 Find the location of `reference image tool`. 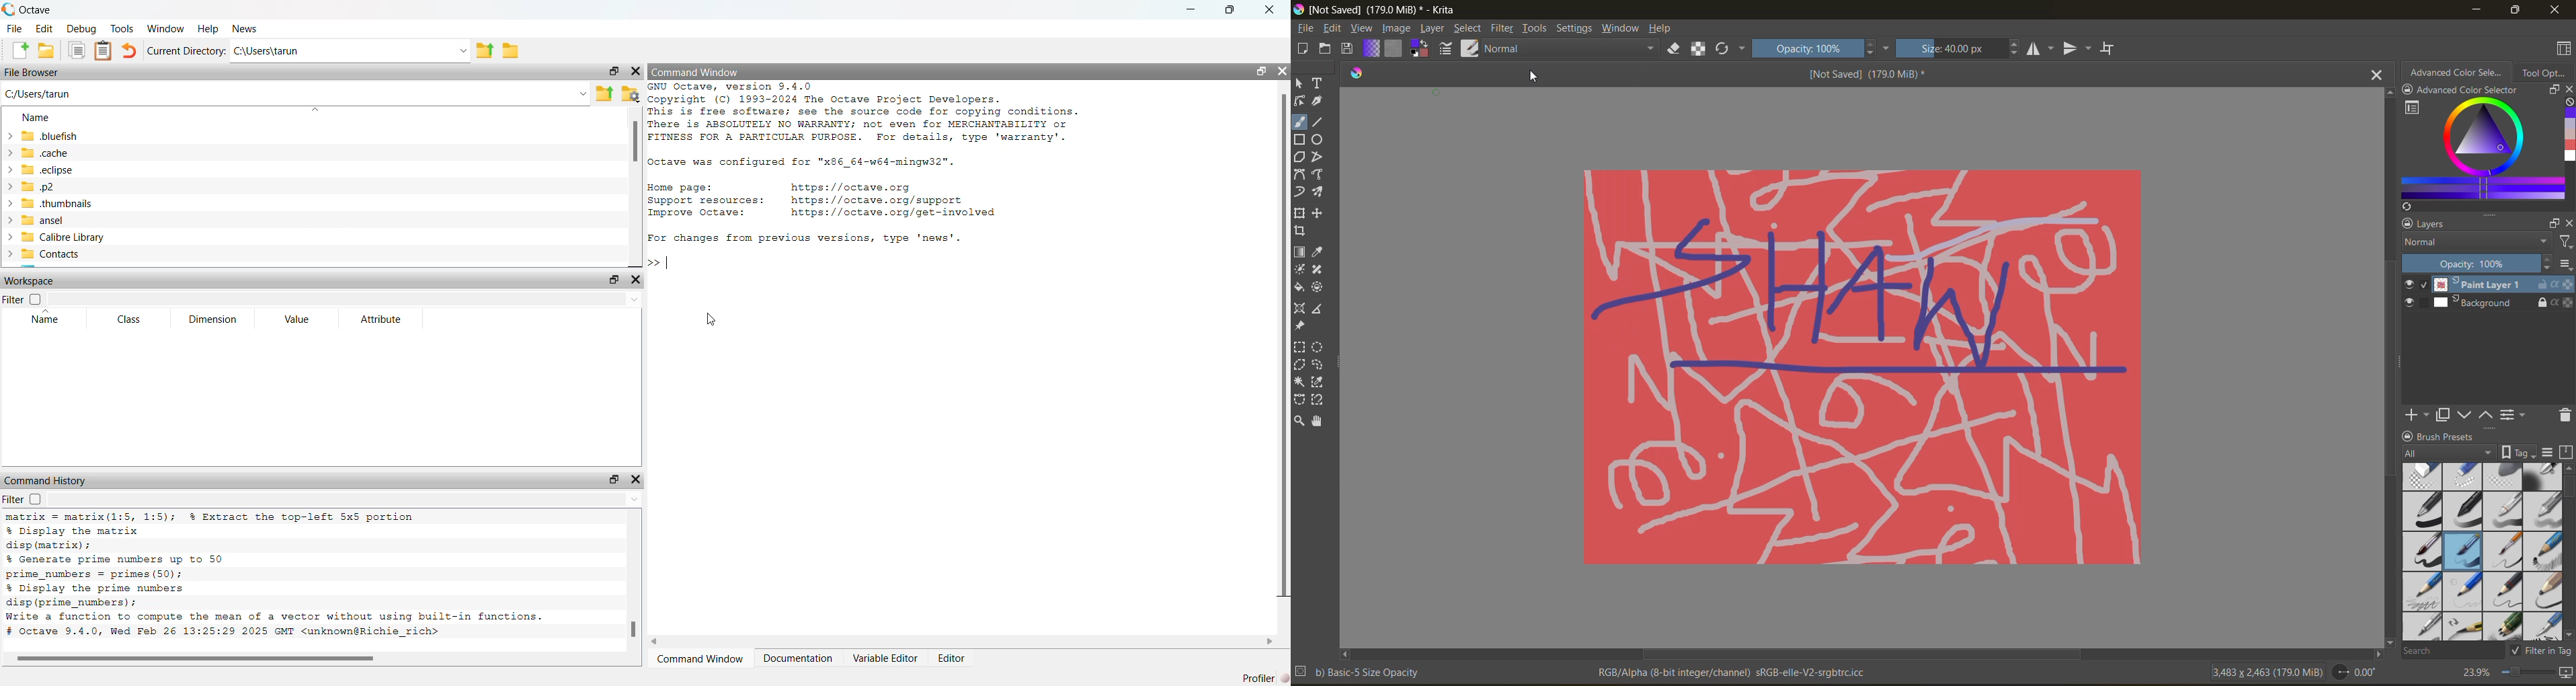

reference image tool is located at coordinates (1302, 327).